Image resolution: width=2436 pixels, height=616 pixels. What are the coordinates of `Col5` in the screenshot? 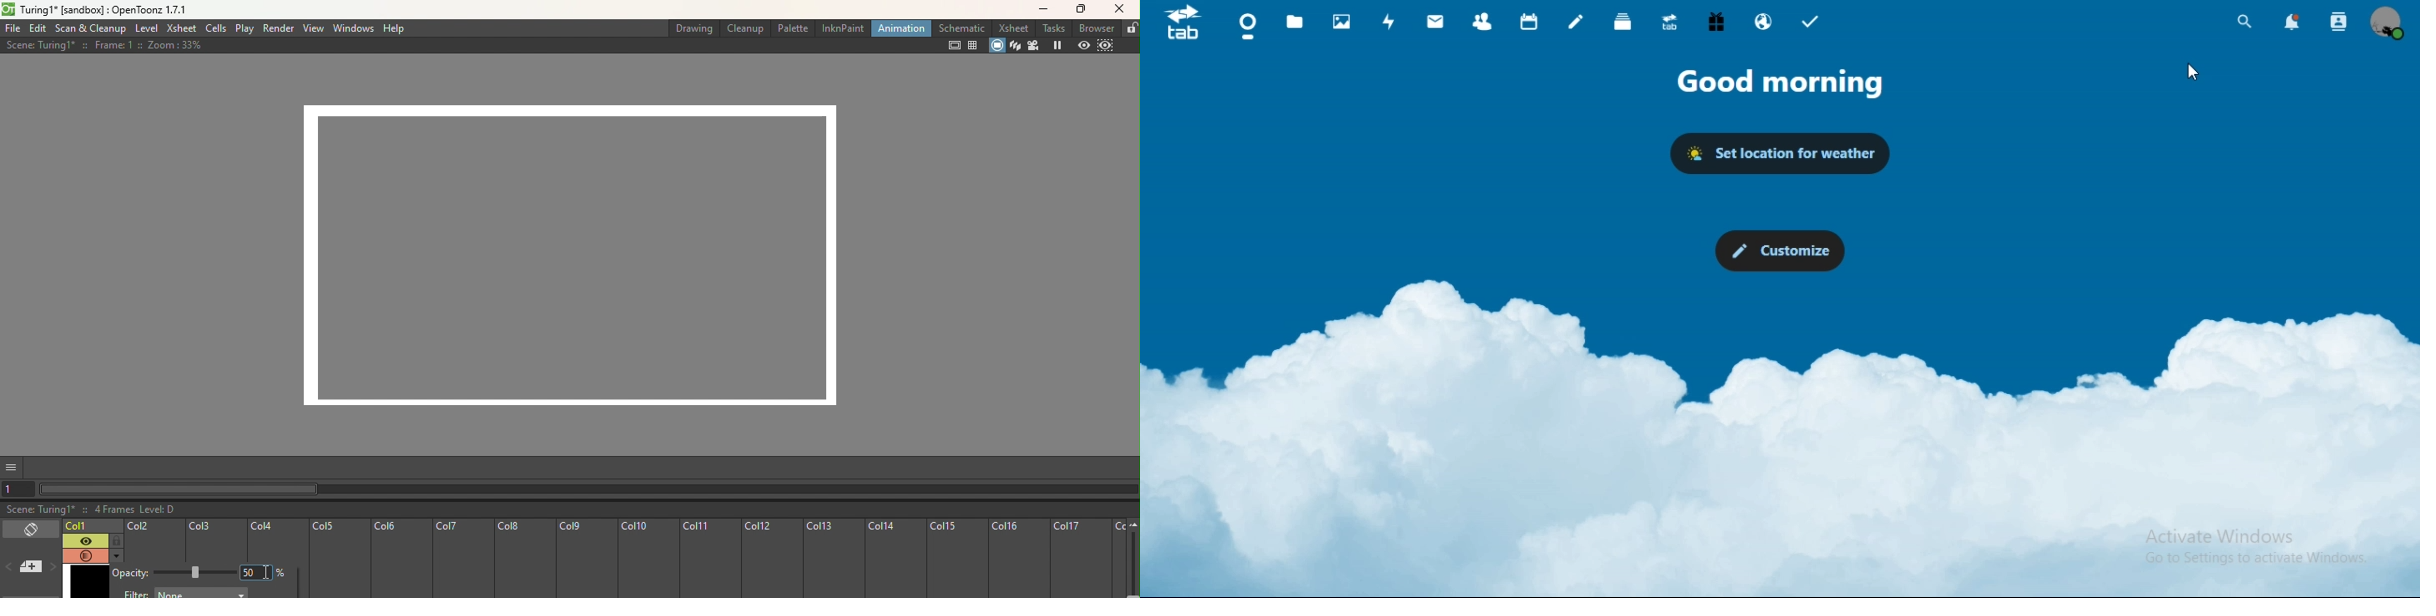 It's located at (338, 560).